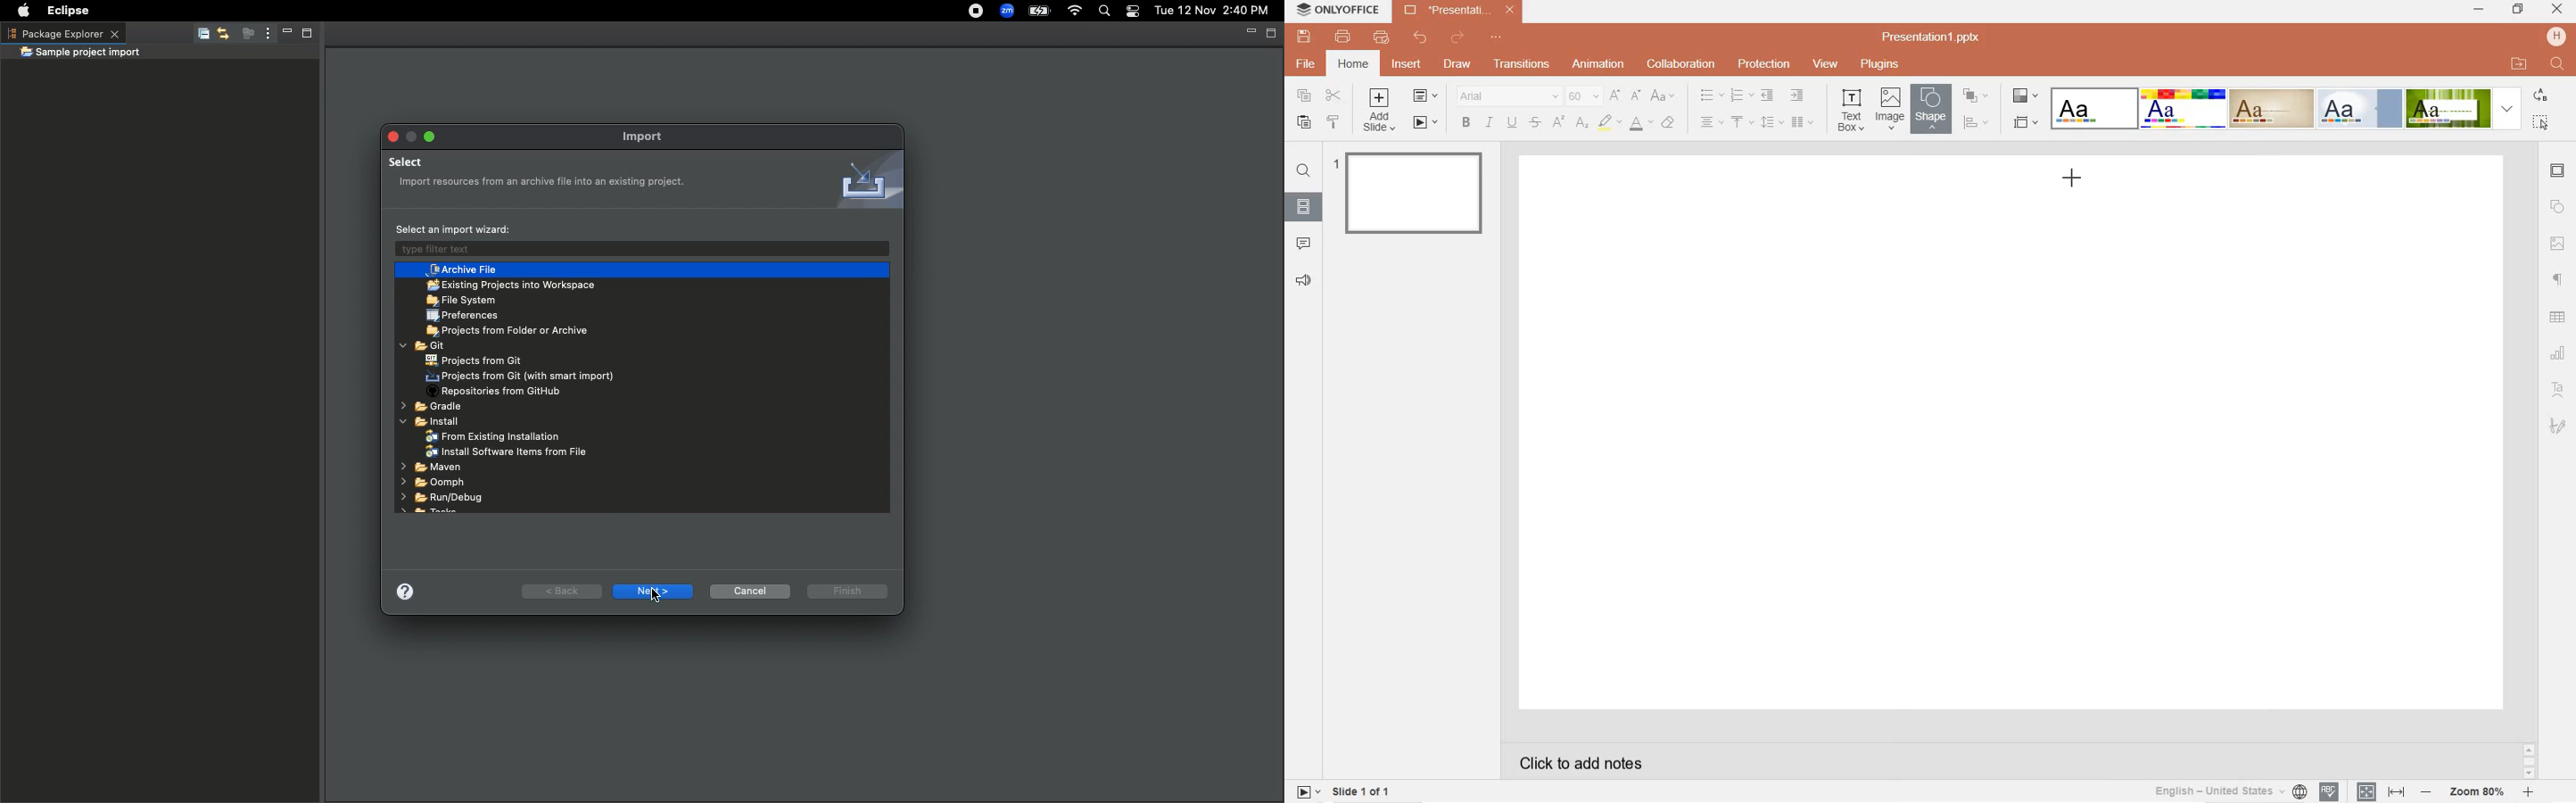  What do you see at coordinates (1616, 95) in the screenshot?
I see `increment font size` at bounding box center [1616, 95].